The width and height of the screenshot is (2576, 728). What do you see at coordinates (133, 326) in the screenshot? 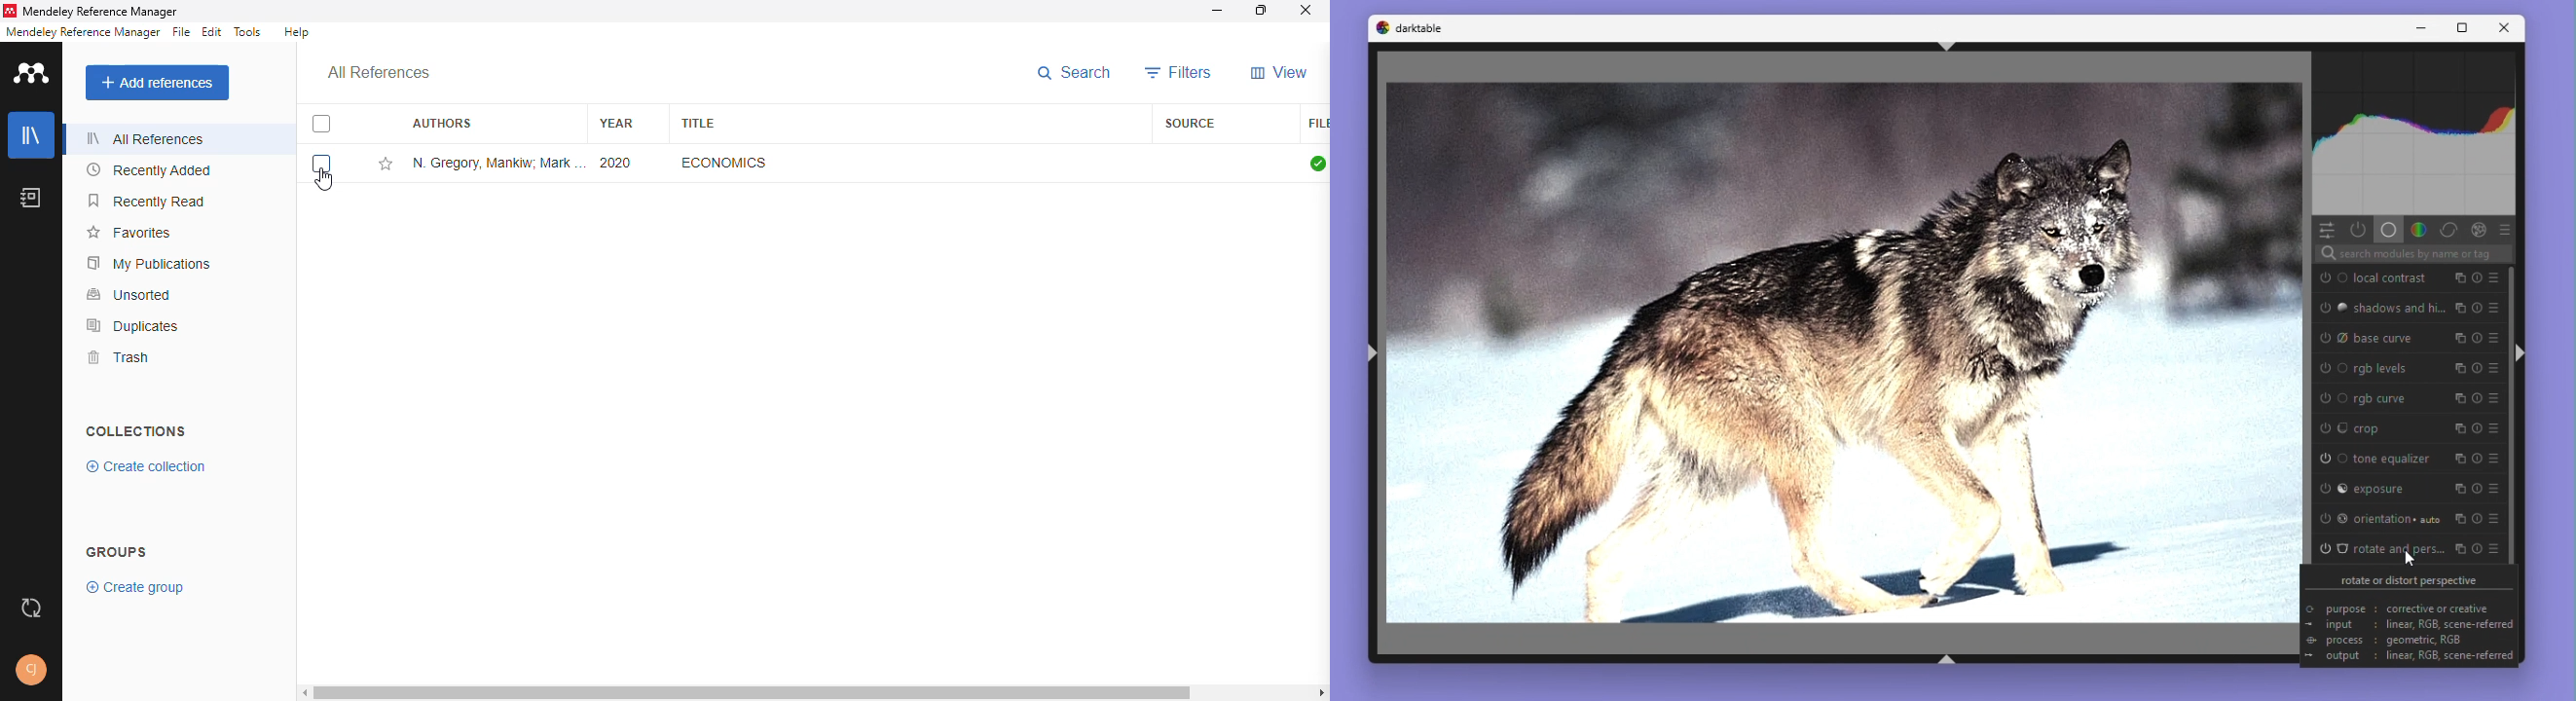
I see `duplicates` at bounding box center [133, 326].